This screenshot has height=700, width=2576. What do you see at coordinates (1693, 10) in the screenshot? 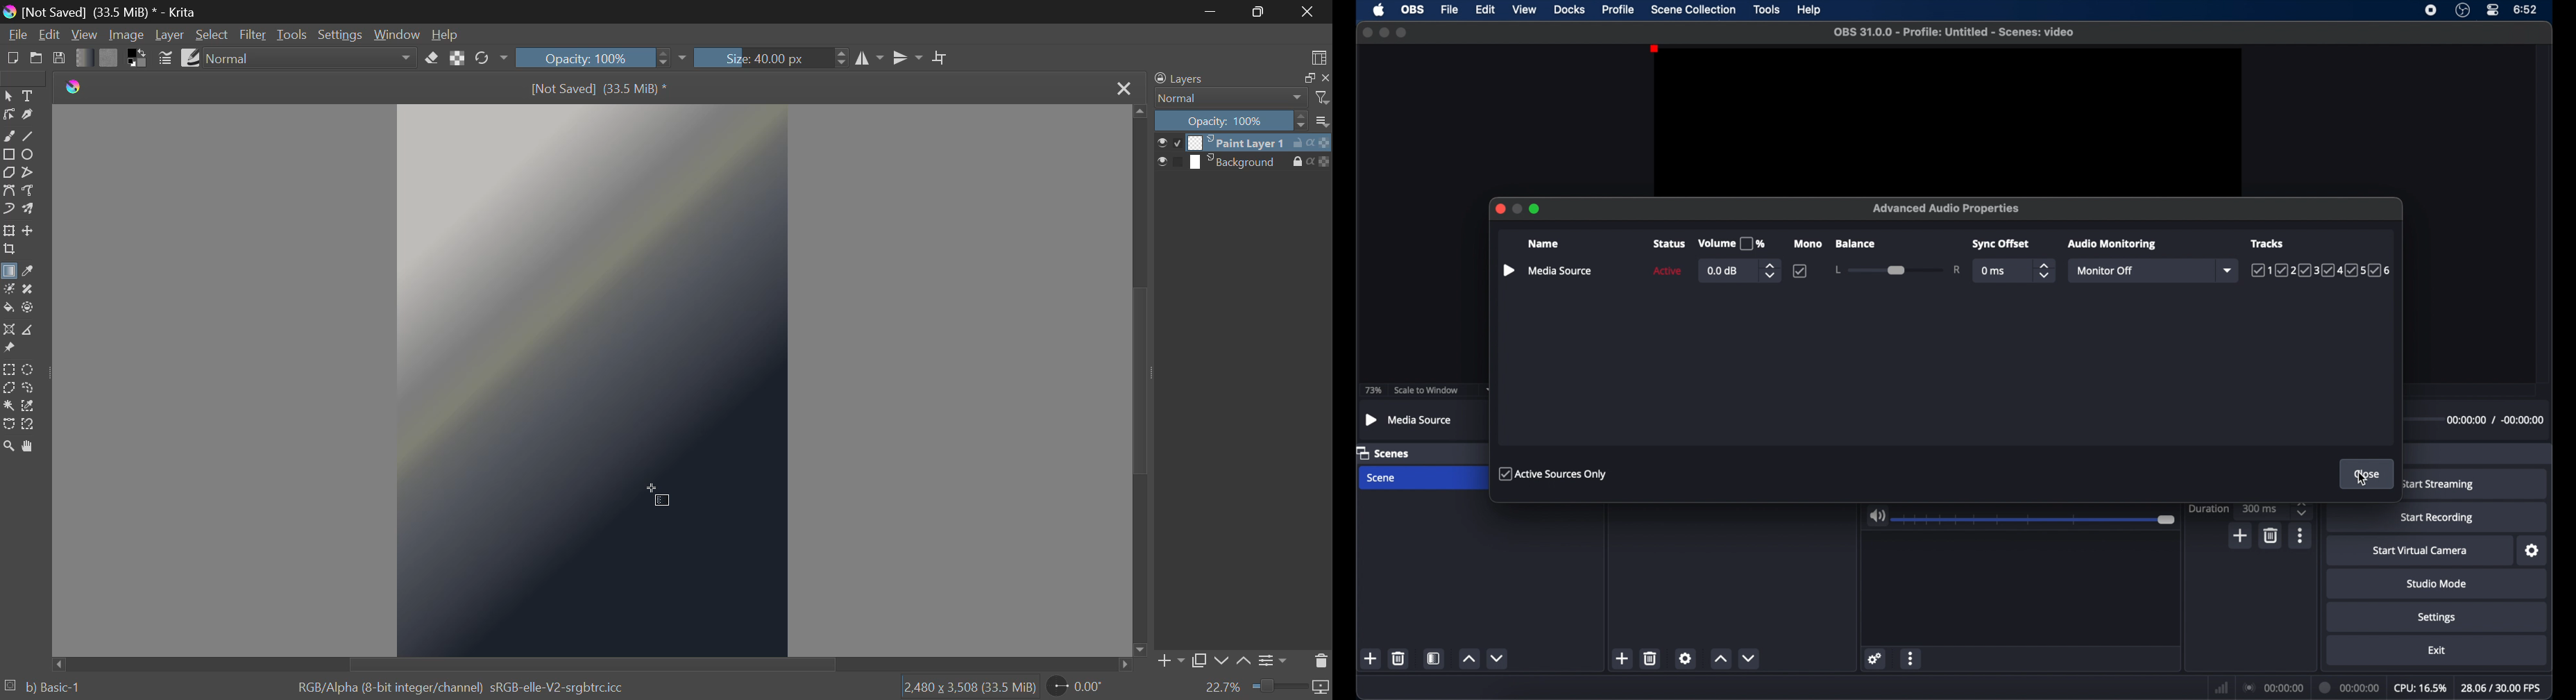
I see `scene collection` at bounding box center [1693, 10].